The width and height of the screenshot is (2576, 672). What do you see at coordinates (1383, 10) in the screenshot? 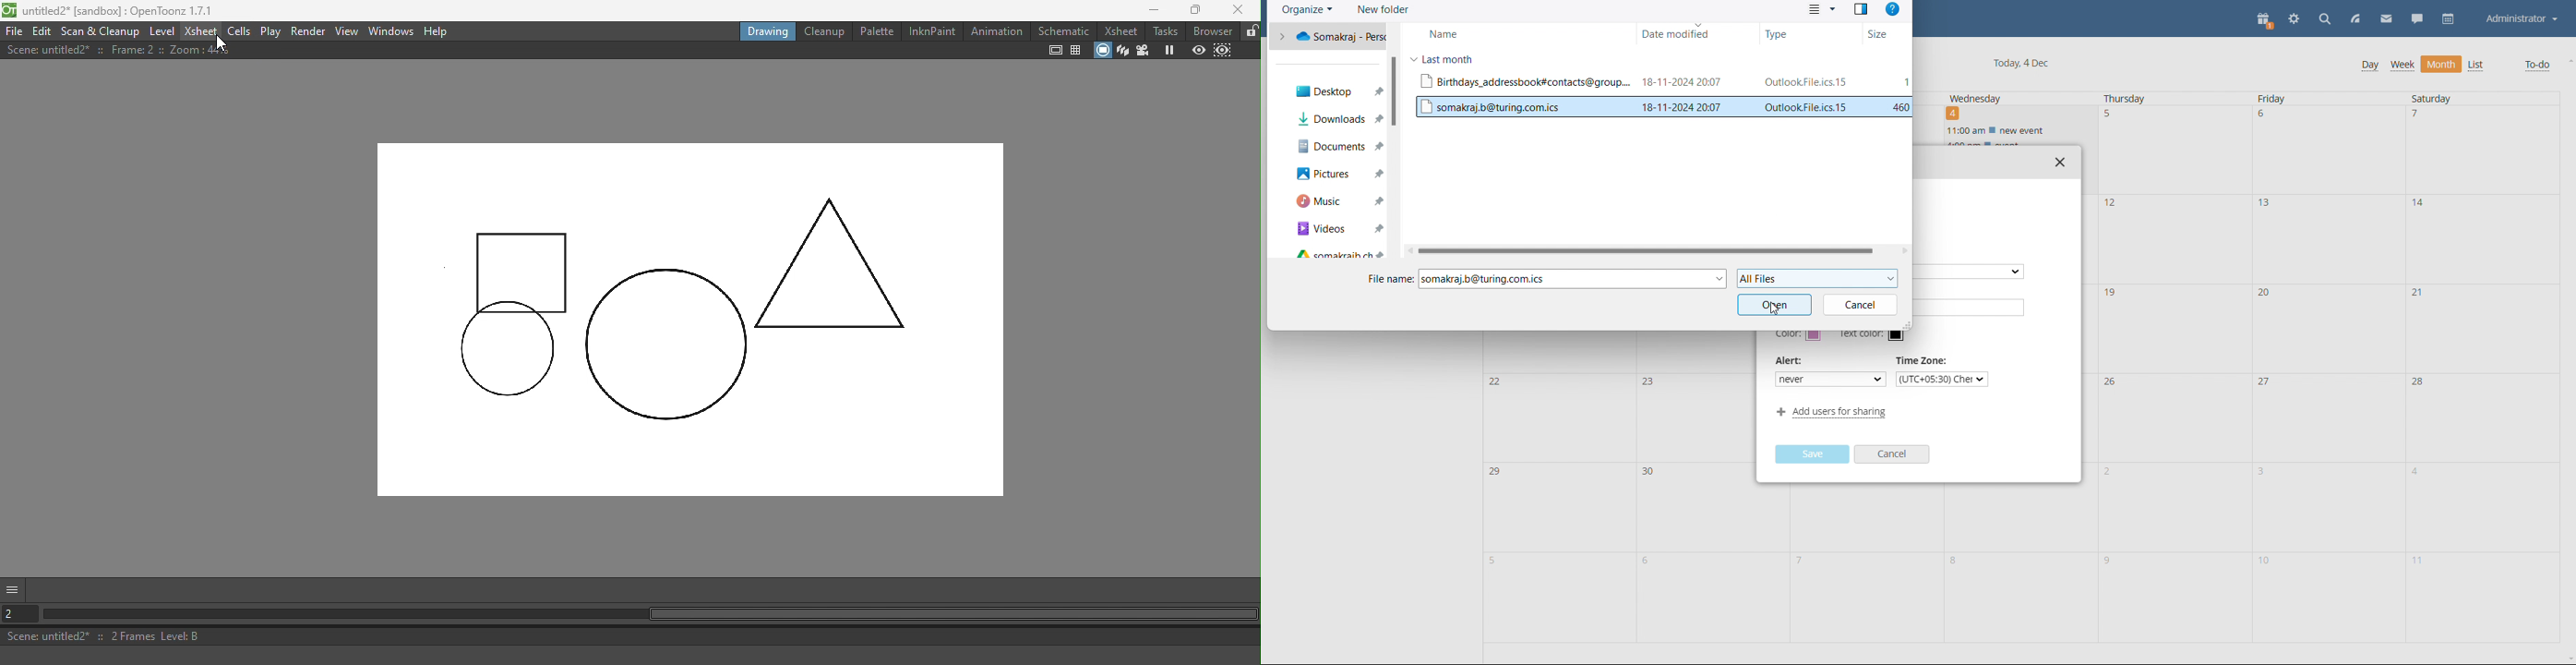
I see `new folder` at bounding box center [1383, 10].